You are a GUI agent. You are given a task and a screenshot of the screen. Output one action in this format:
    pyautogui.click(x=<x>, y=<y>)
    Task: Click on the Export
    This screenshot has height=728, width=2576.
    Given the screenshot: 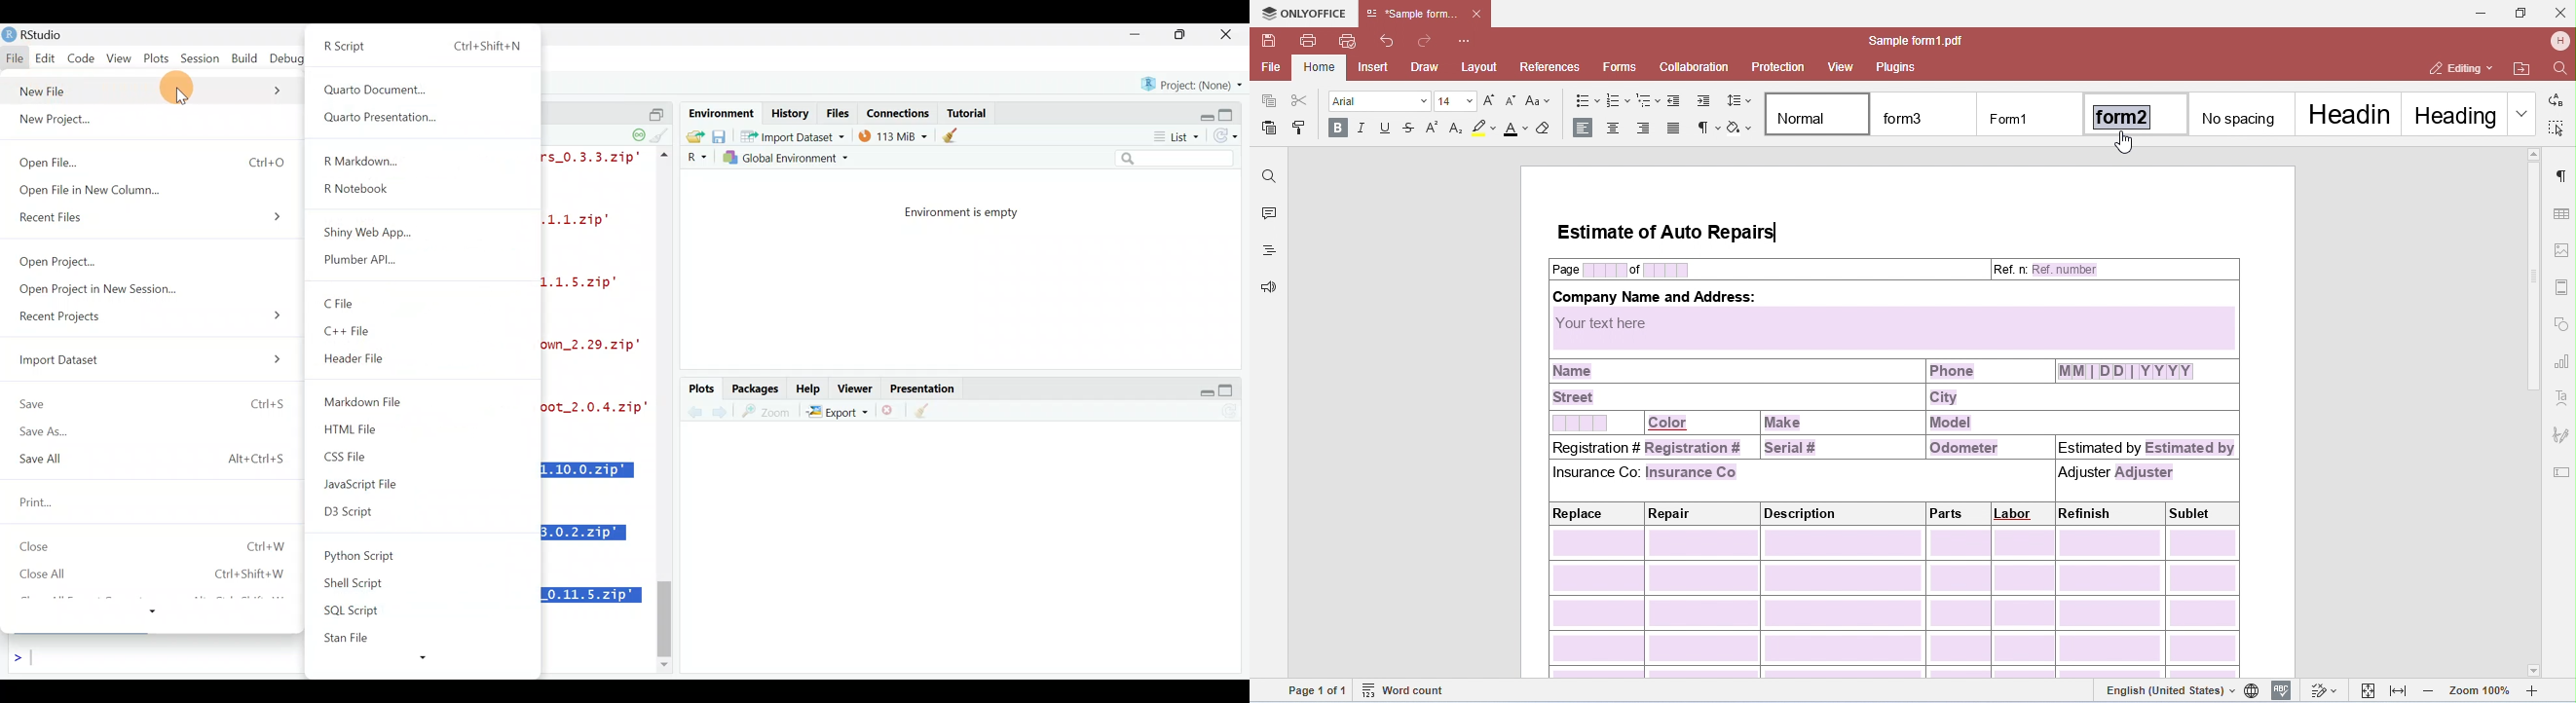 What is the action you would take?
    pyautogui.click(x=837, y=414)
    